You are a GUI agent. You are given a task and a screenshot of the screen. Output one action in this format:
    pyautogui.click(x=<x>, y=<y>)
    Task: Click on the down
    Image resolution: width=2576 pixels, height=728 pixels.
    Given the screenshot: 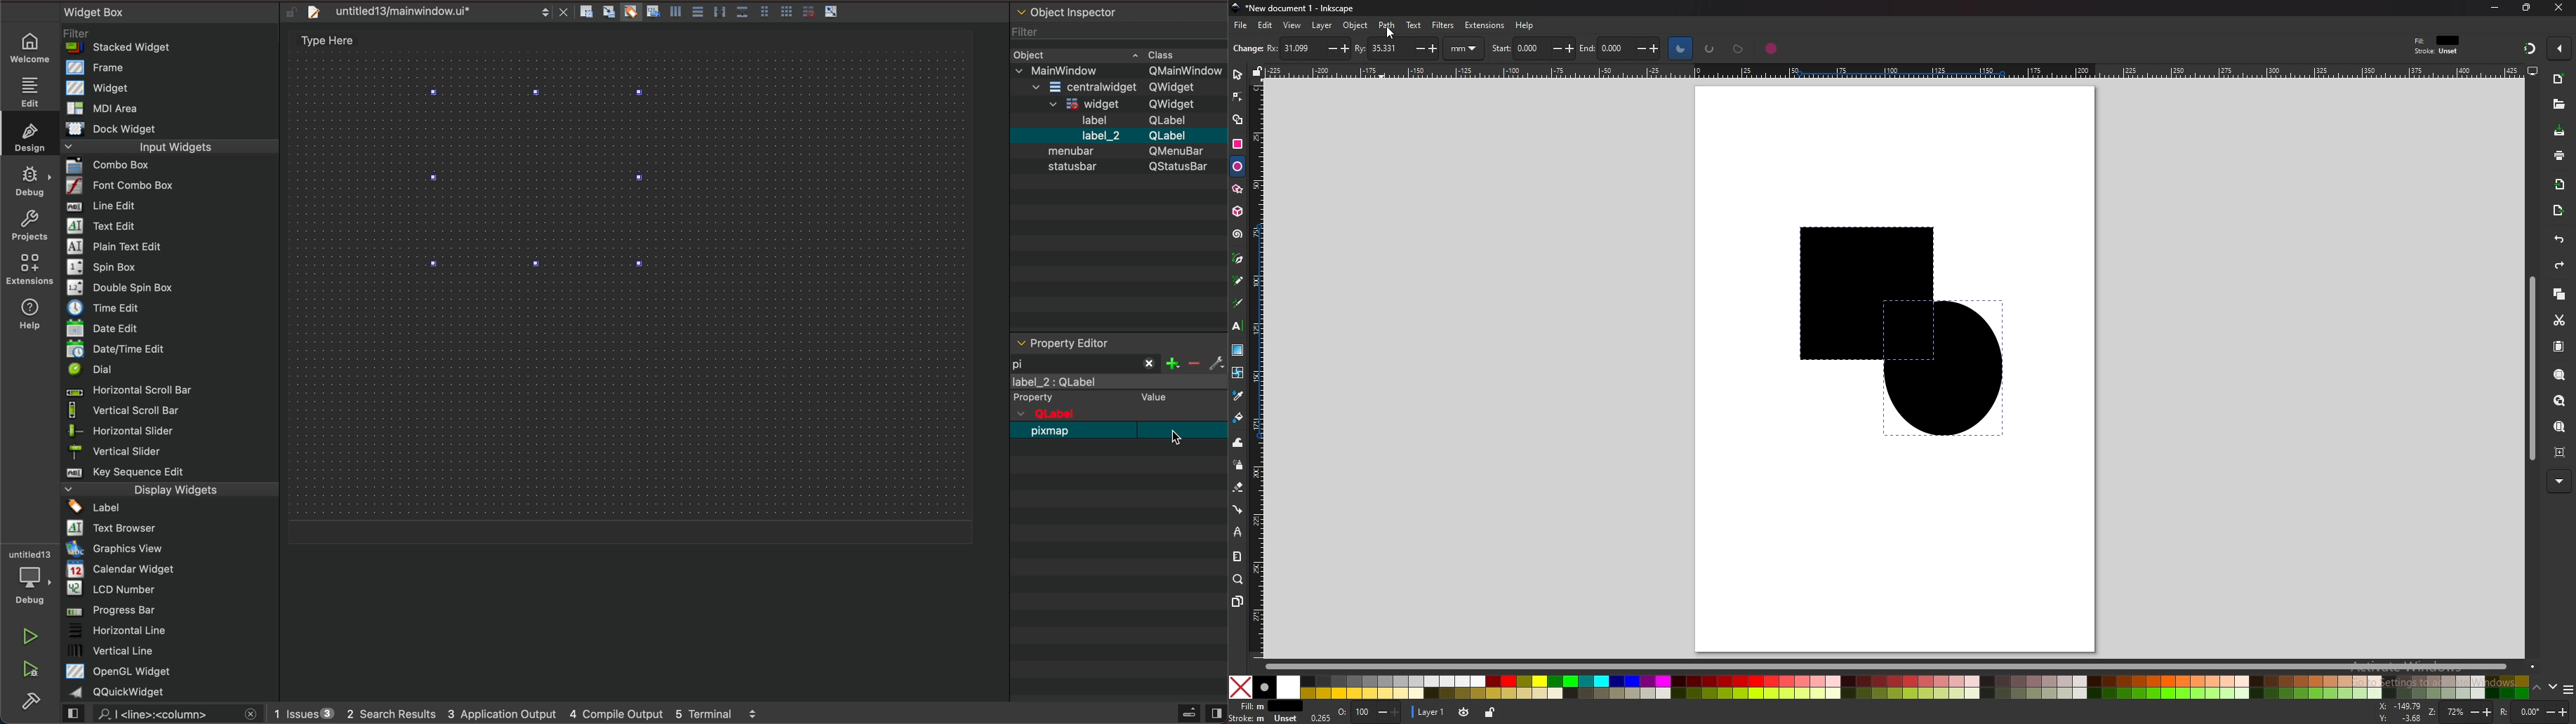 What is the action you would take?
    pyautogui.click(x=2554, y=689)
    